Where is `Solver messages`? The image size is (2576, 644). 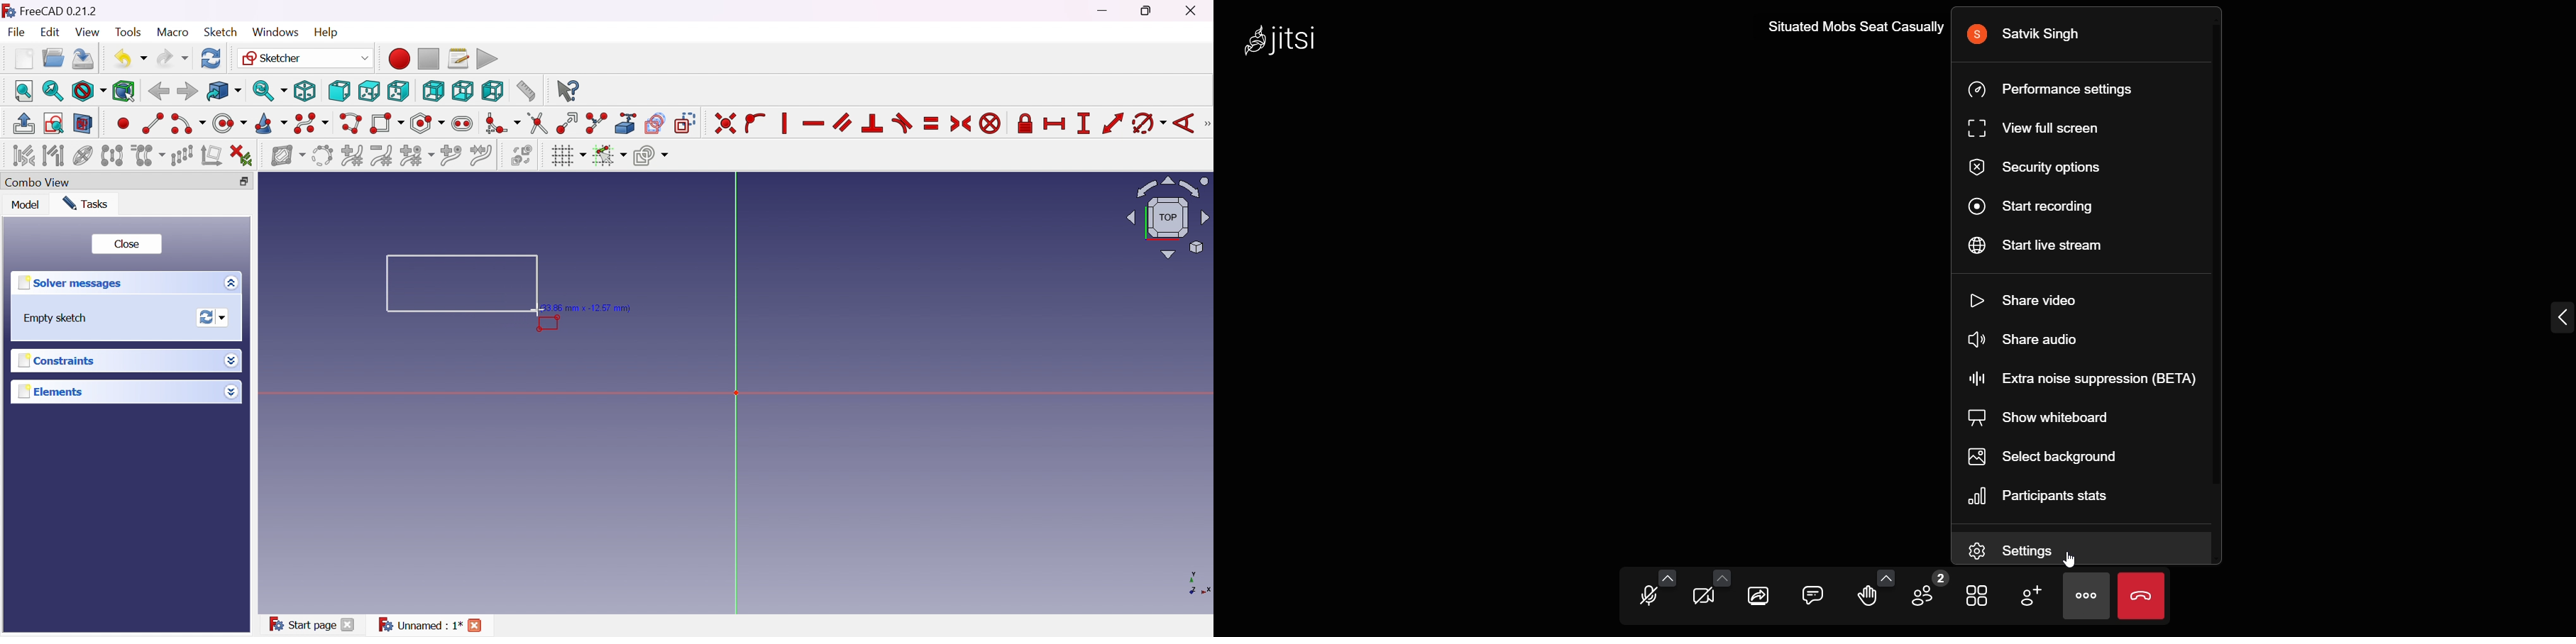
Solver messages is located at coordinates (74, 282).